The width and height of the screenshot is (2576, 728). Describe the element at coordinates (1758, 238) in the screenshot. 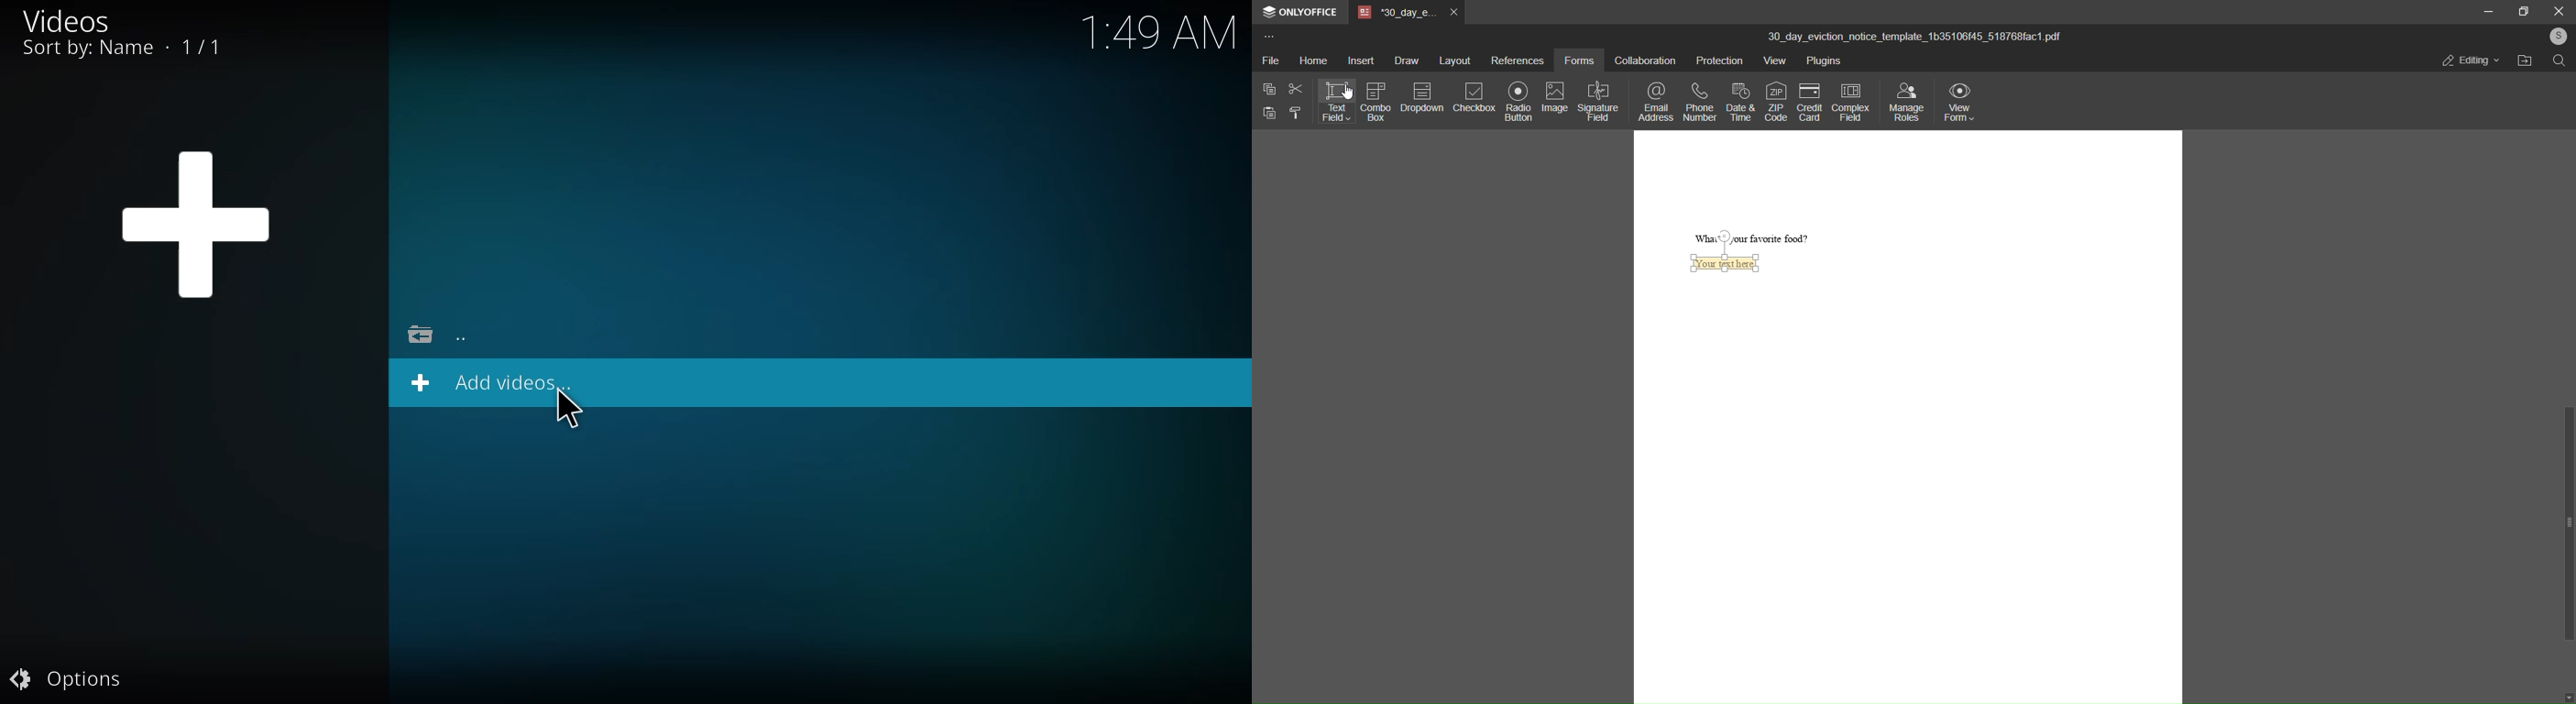

I see `What's your favorite food?` at that location.